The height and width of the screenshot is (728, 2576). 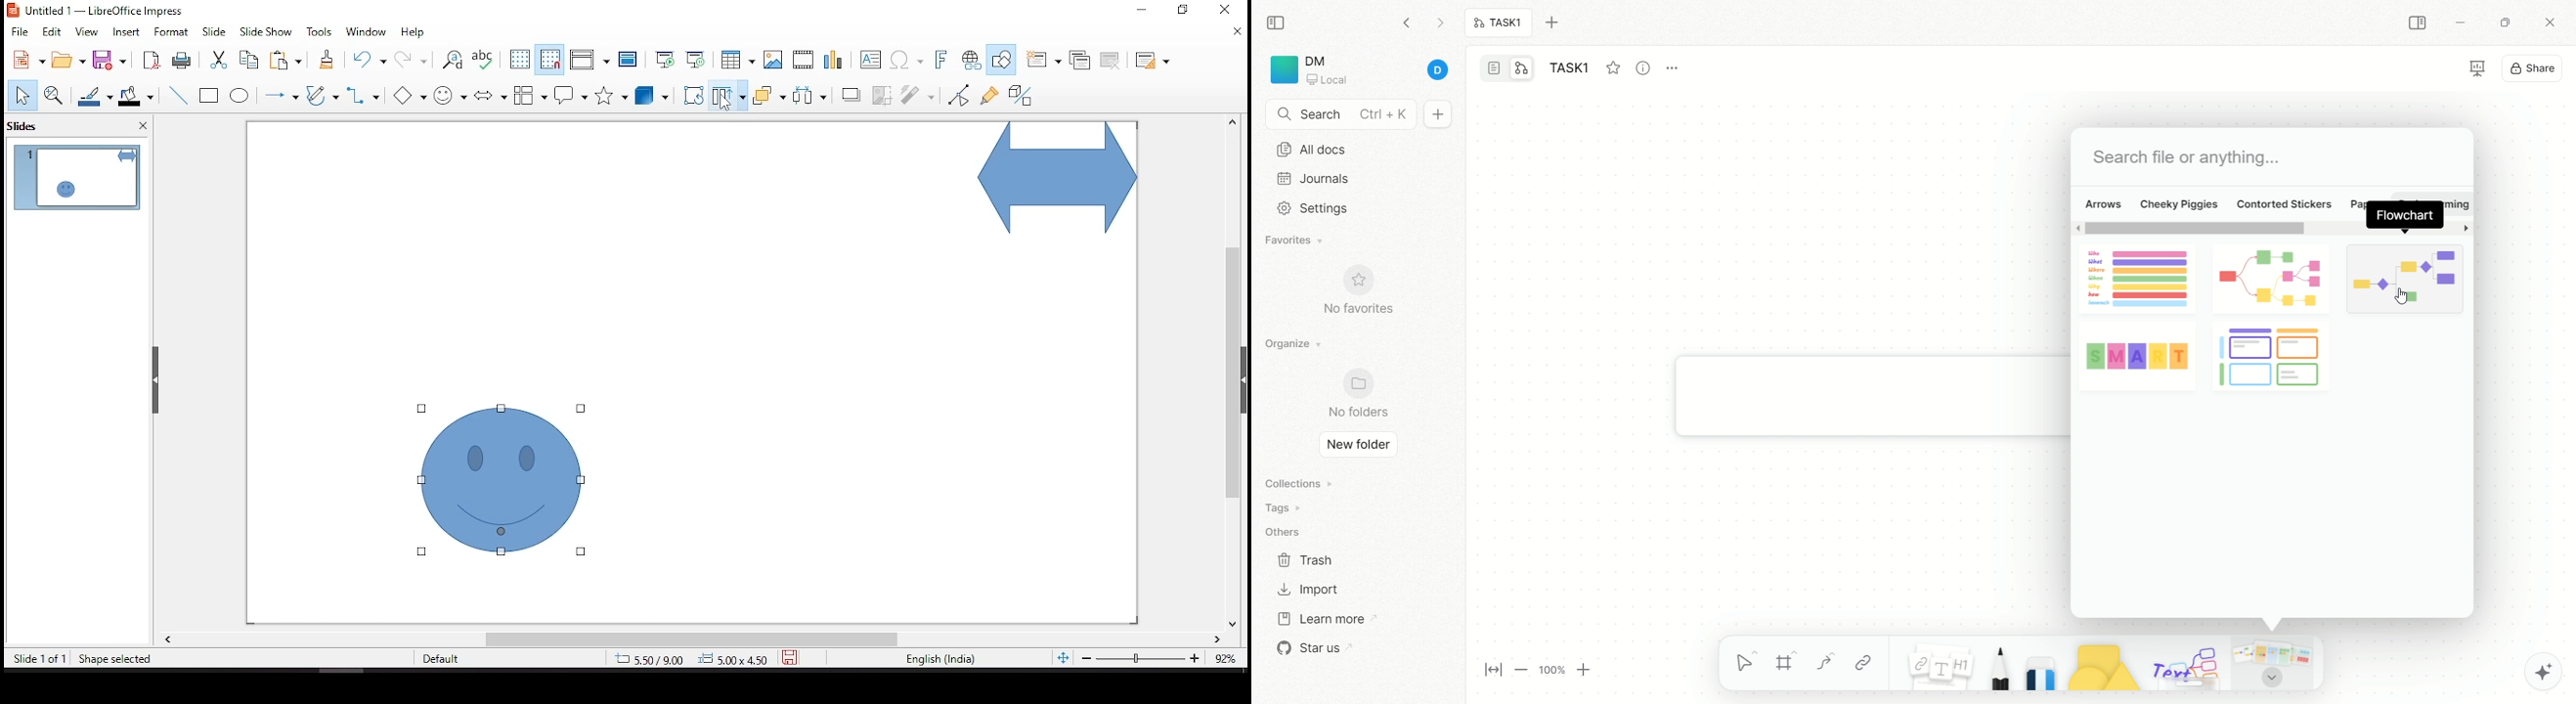 I want to click on duplicate slide, so click(x=1081, y=58).